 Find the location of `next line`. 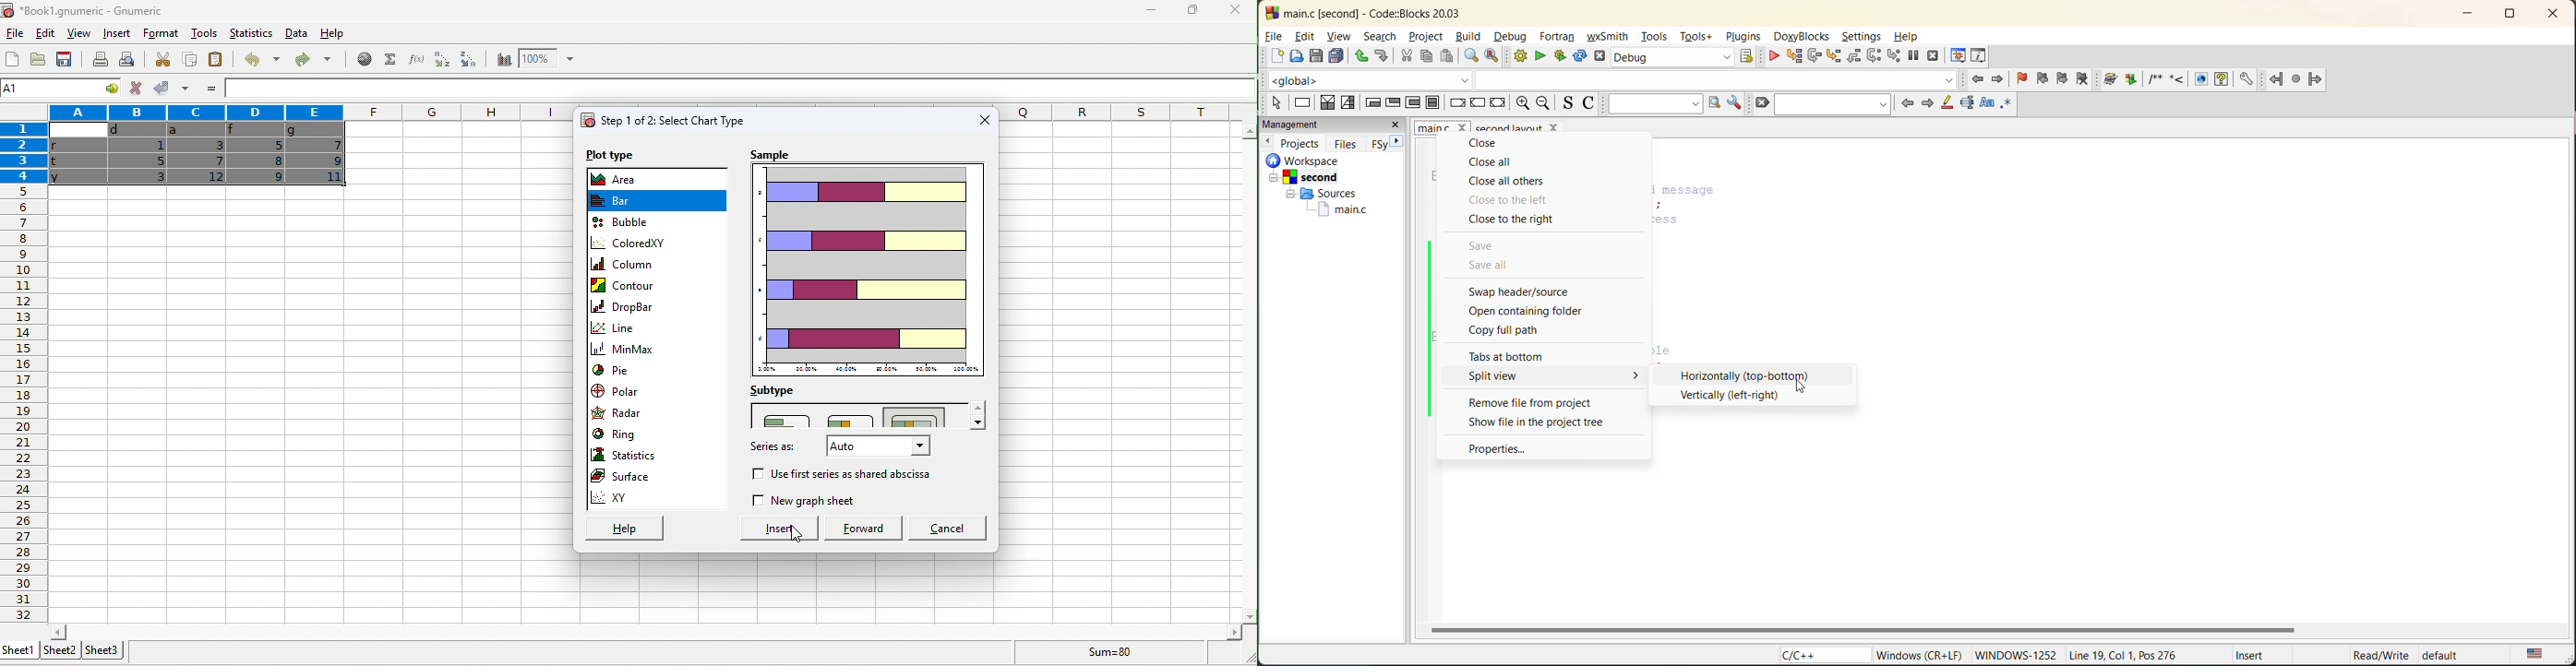

next line is located at coordinates (1815, 57).